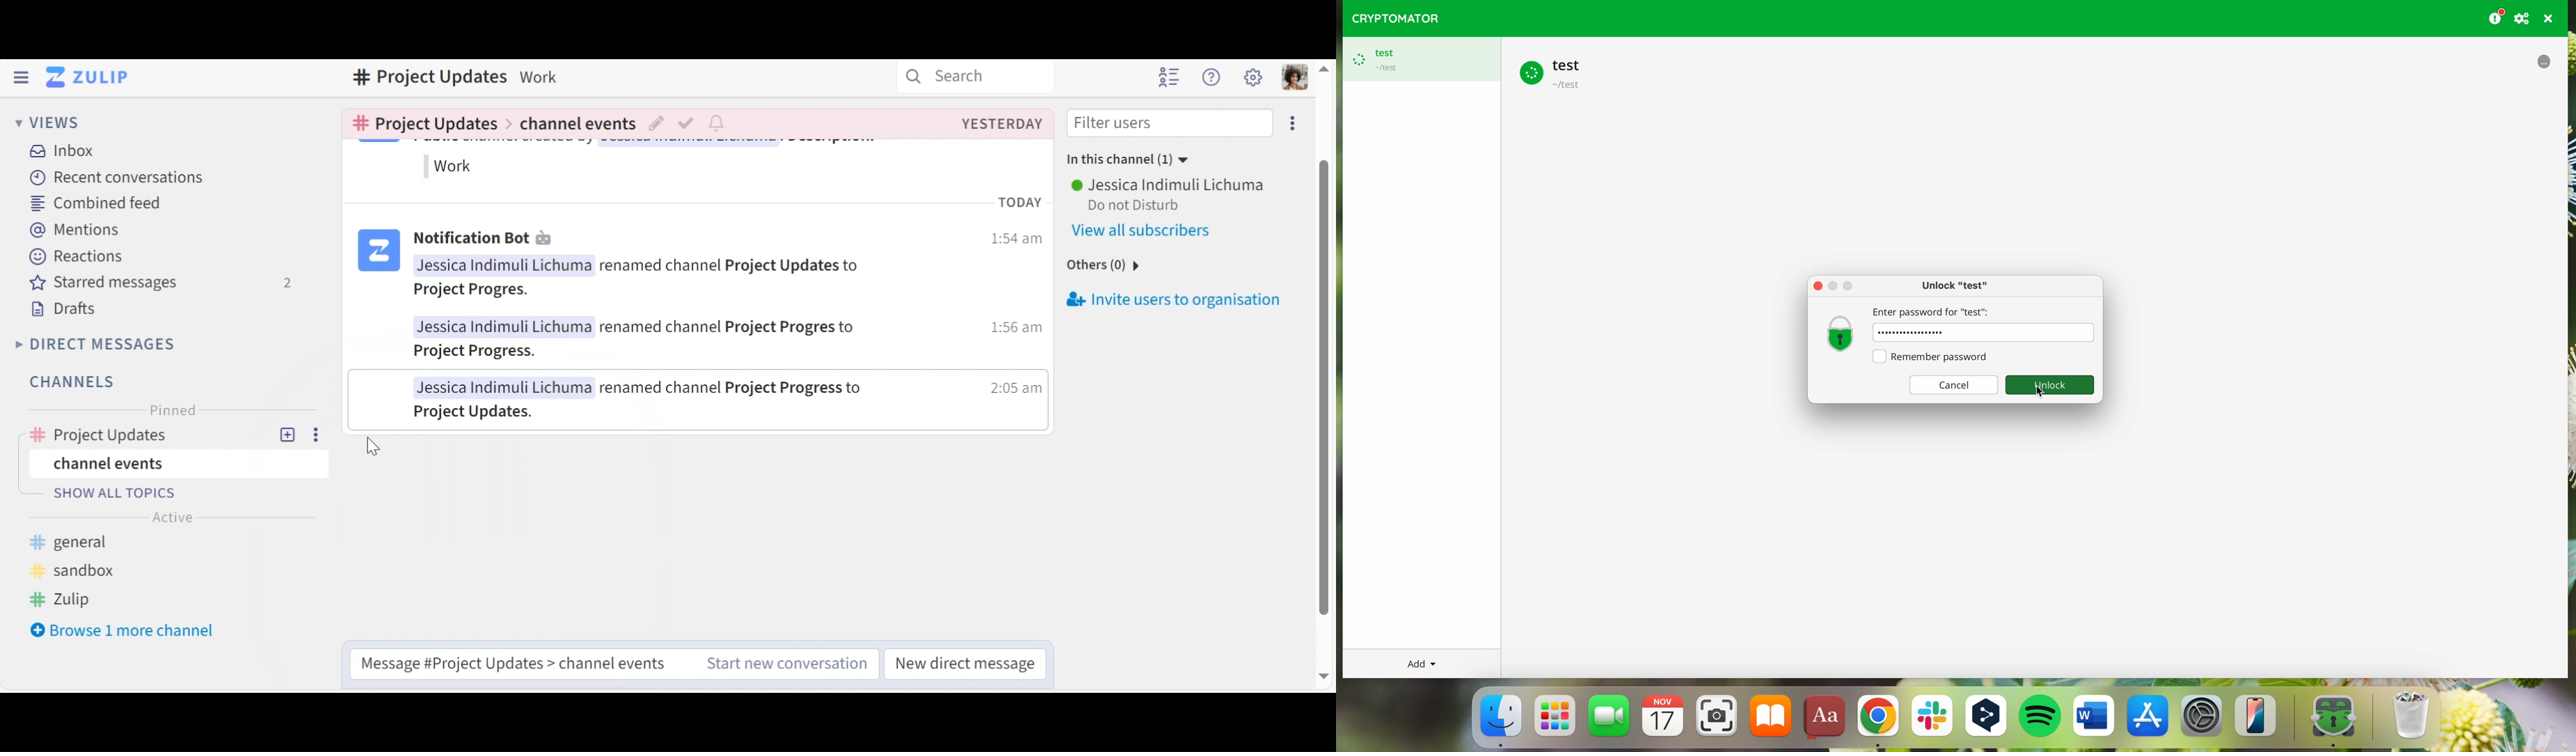 This screenshot has height=756, width=2576. What do you see at coordinates (1252, 76) in the screenshot?
I see `Main menu` at bounding box center [1252, 76].